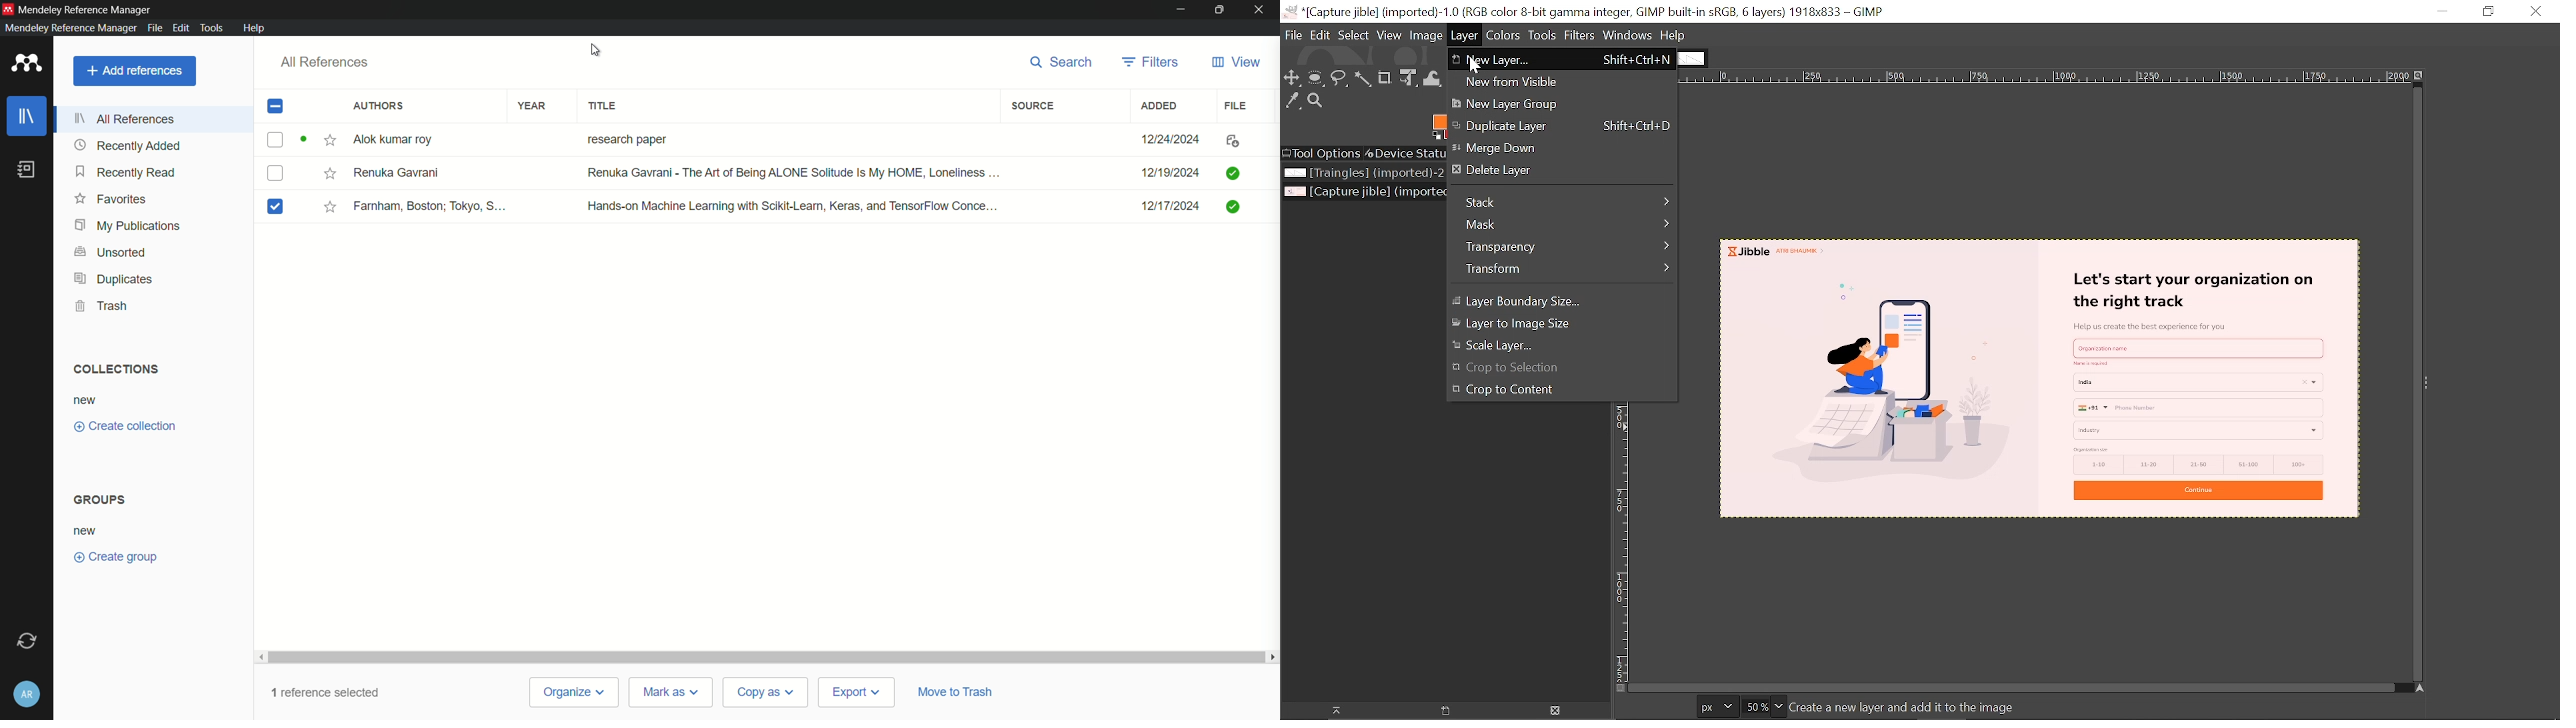  I want to click on organize, so click(575, 693).